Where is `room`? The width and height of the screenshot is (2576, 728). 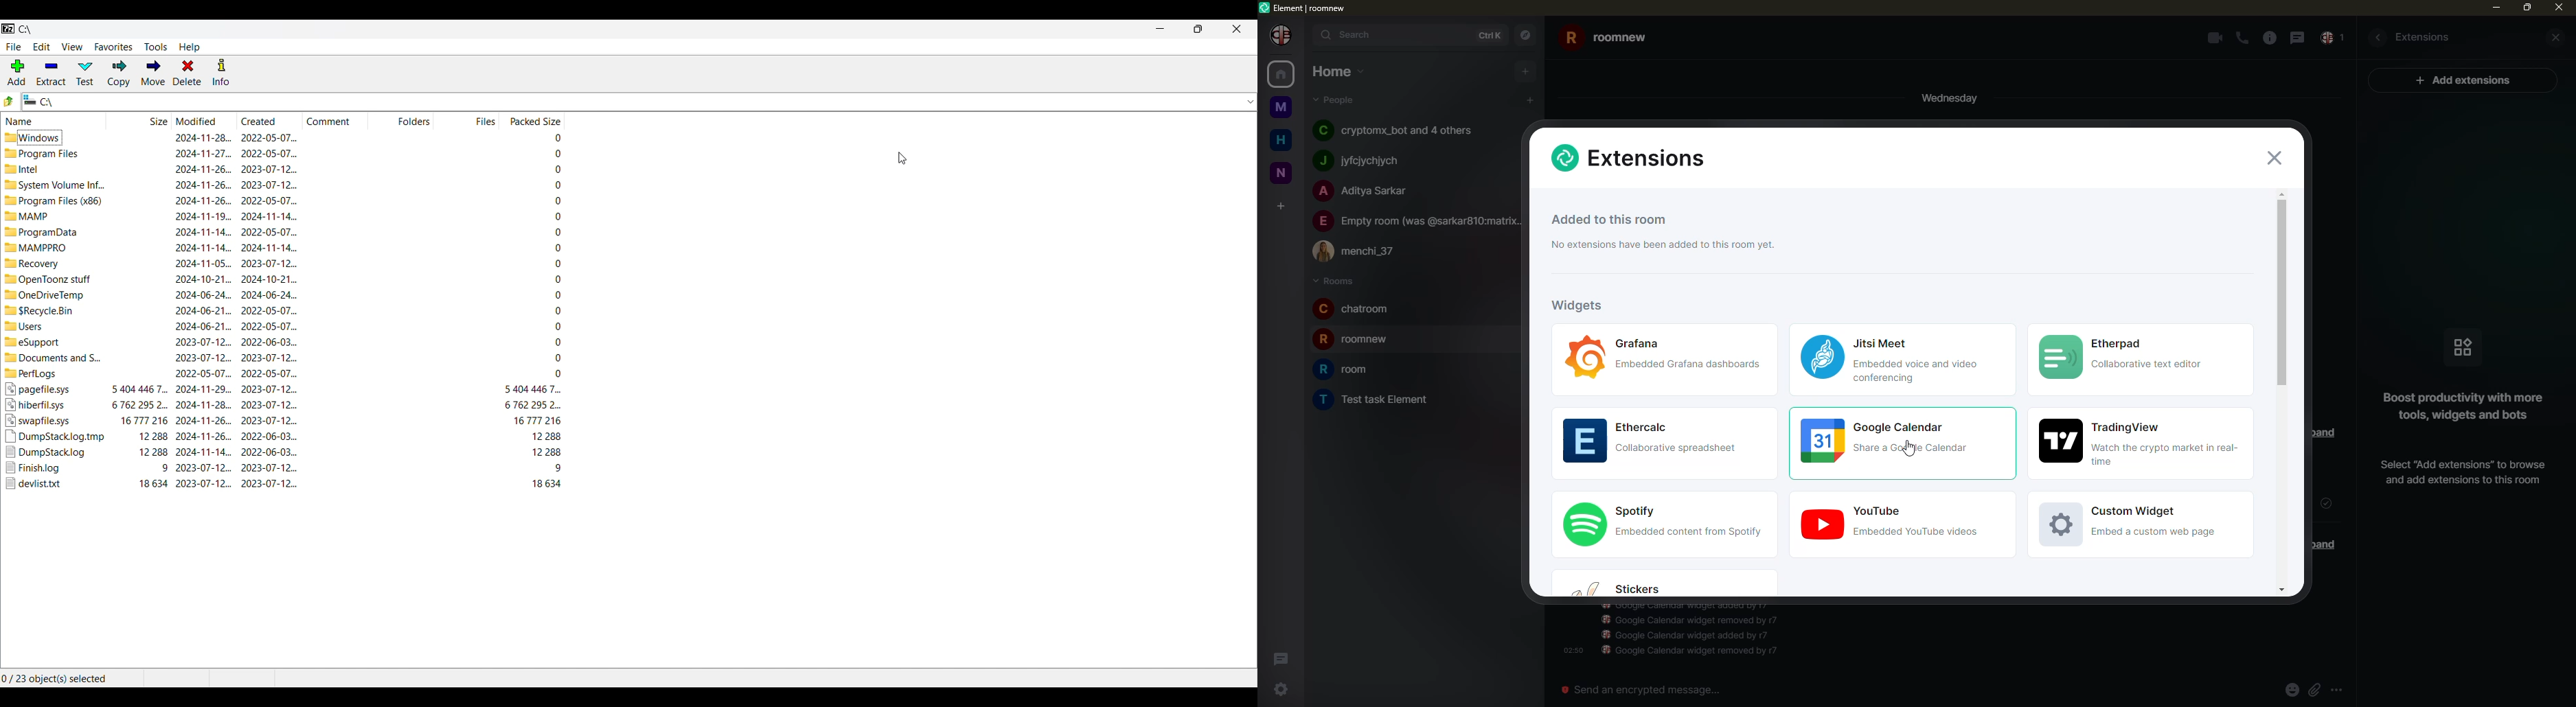
room is located at coordinates (1356, 338).